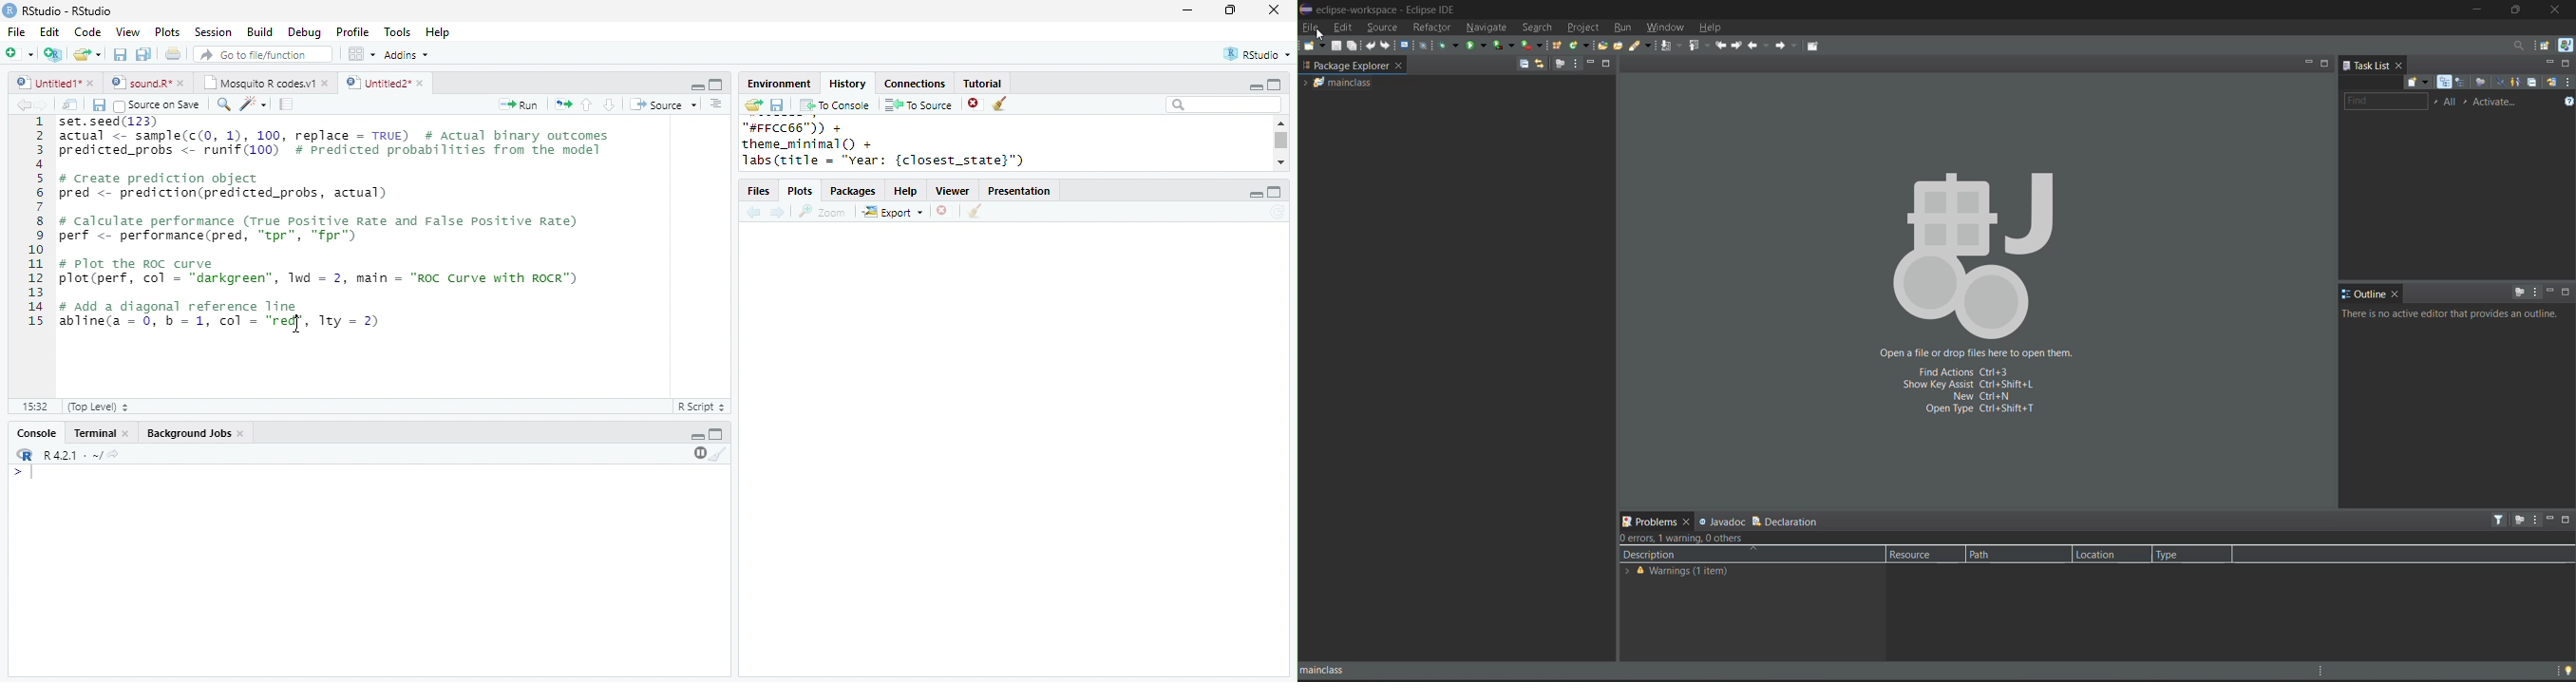  I want to click on close, so click(184, 83).